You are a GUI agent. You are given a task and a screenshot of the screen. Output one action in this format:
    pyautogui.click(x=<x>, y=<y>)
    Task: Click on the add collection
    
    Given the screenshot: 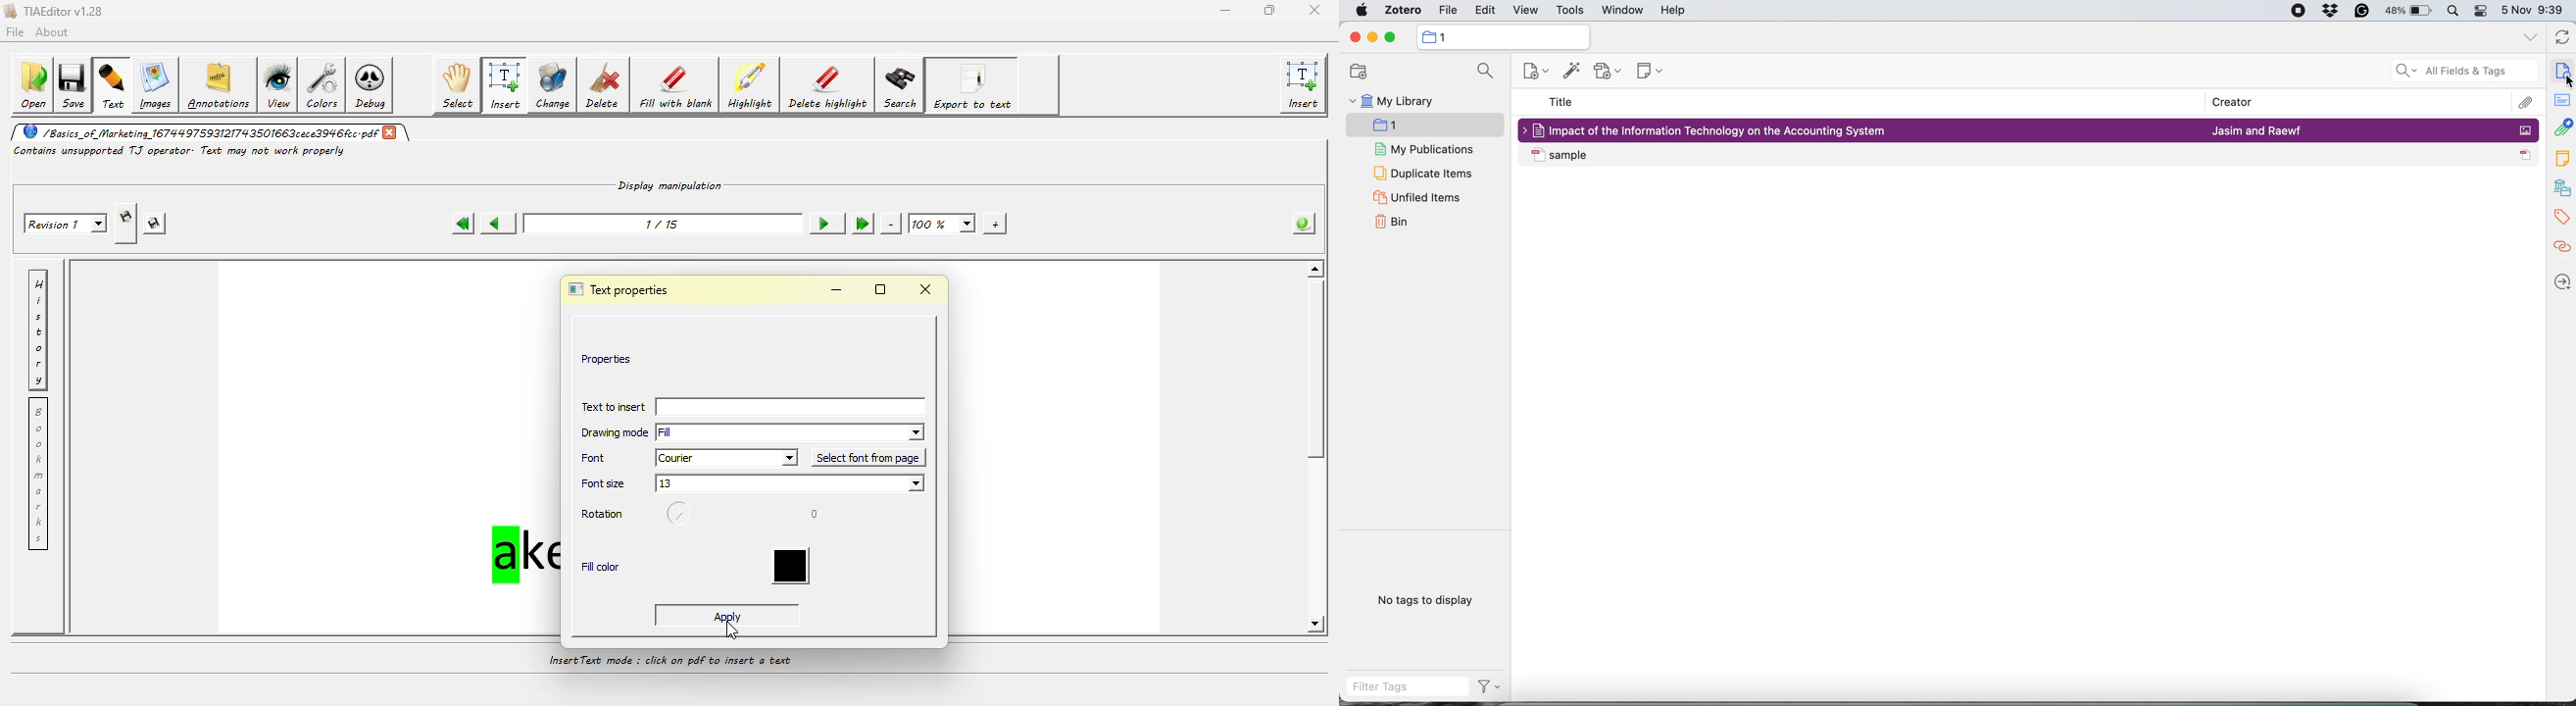 What is the action you would take?
    pyautogui.click(x=1362, y=72)
    